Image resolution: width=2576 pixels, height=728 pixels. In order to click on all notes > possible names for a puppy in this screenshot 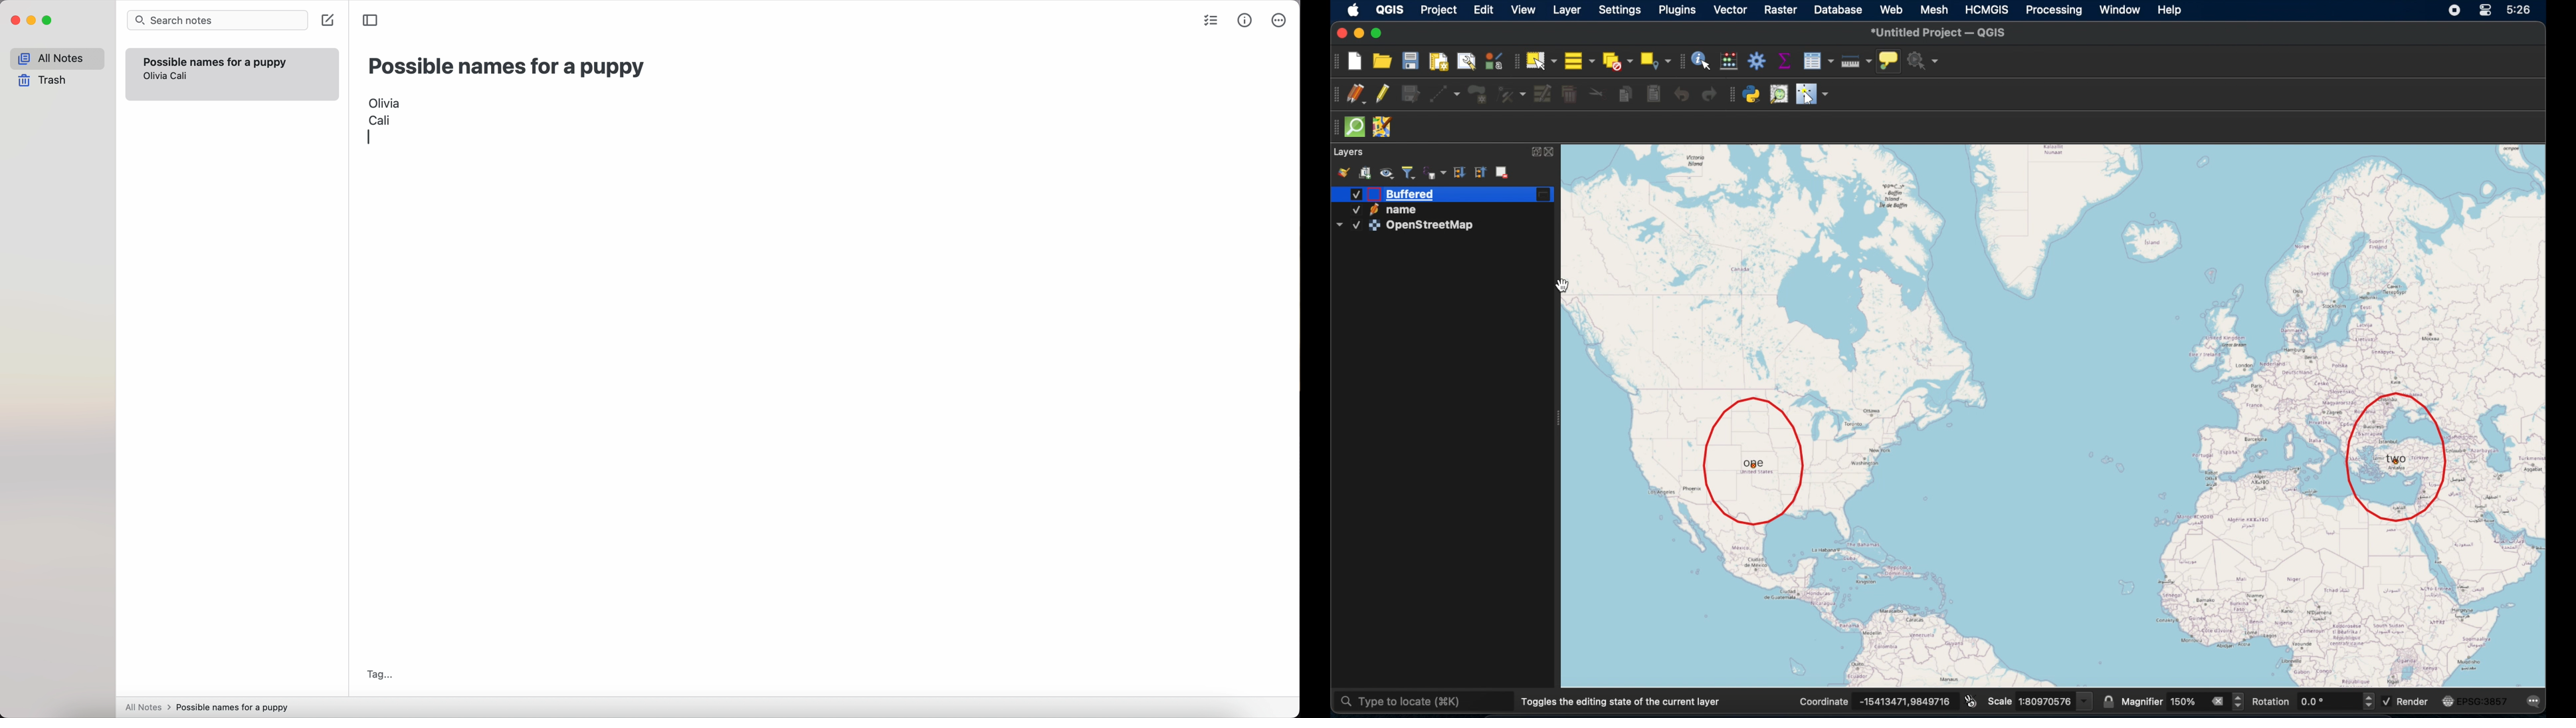, I will do `click(211, 706)`.